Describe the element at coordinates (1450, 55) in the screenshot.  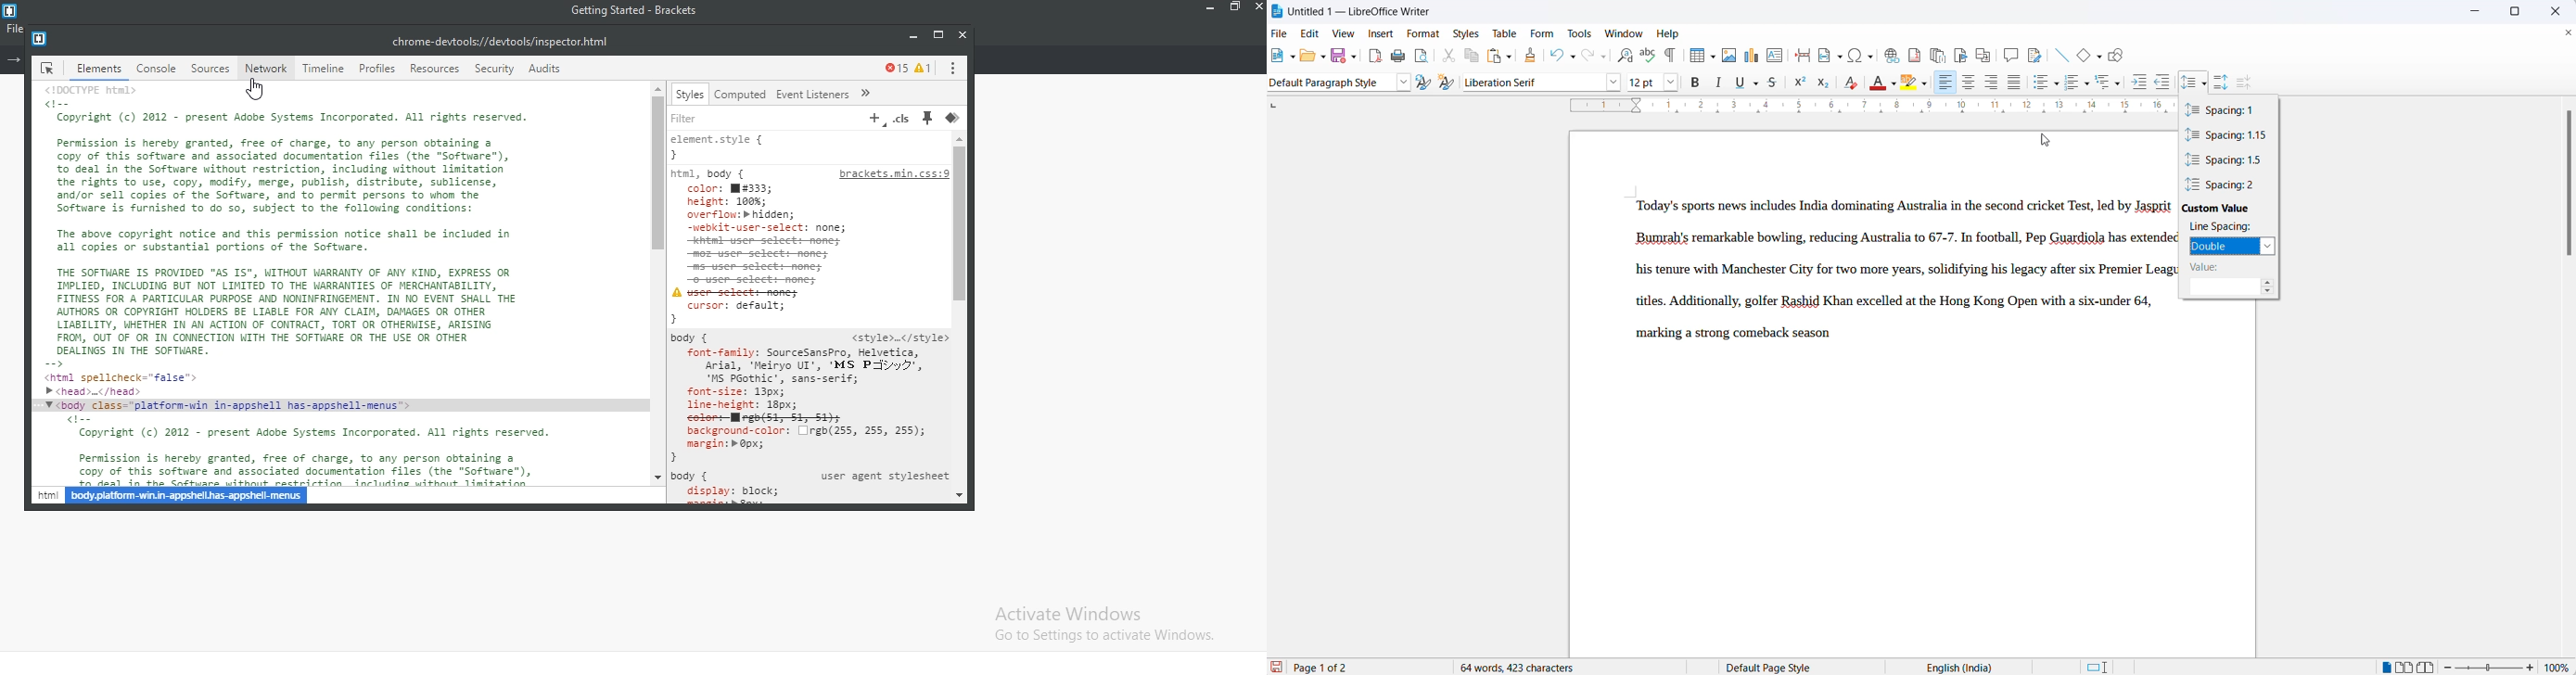
I see `cut` at that location.